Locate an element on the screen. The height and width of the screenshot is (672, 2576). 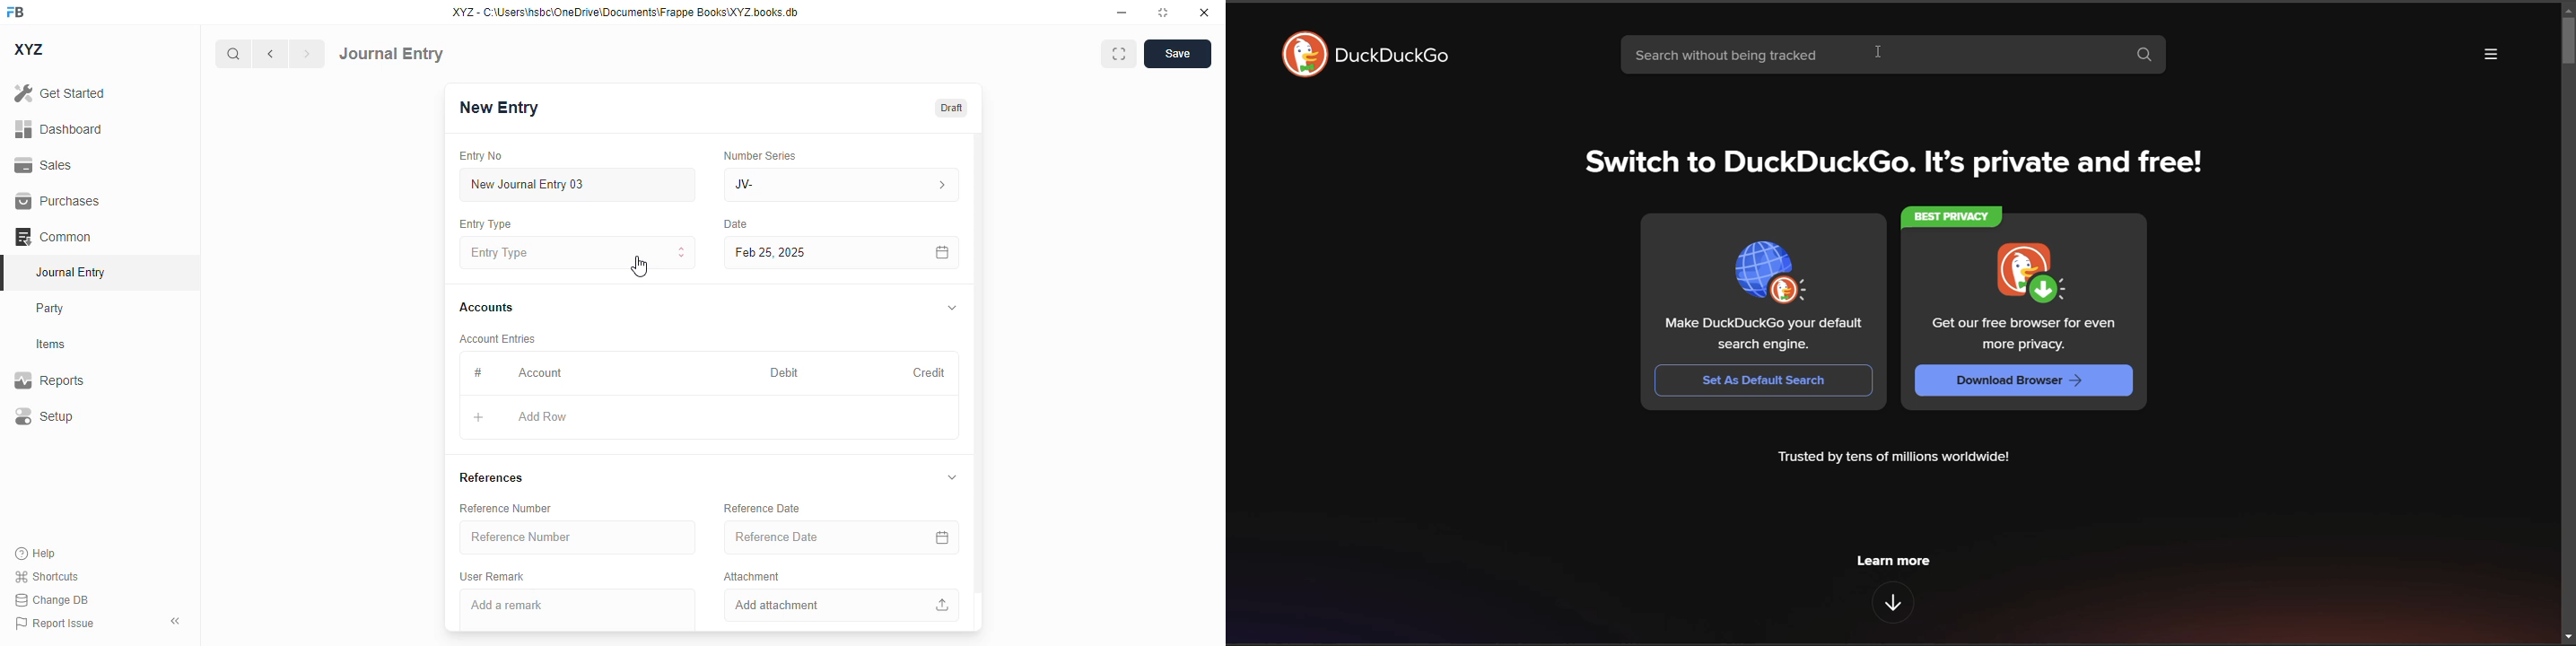
add is located at coordinates (478, 417).